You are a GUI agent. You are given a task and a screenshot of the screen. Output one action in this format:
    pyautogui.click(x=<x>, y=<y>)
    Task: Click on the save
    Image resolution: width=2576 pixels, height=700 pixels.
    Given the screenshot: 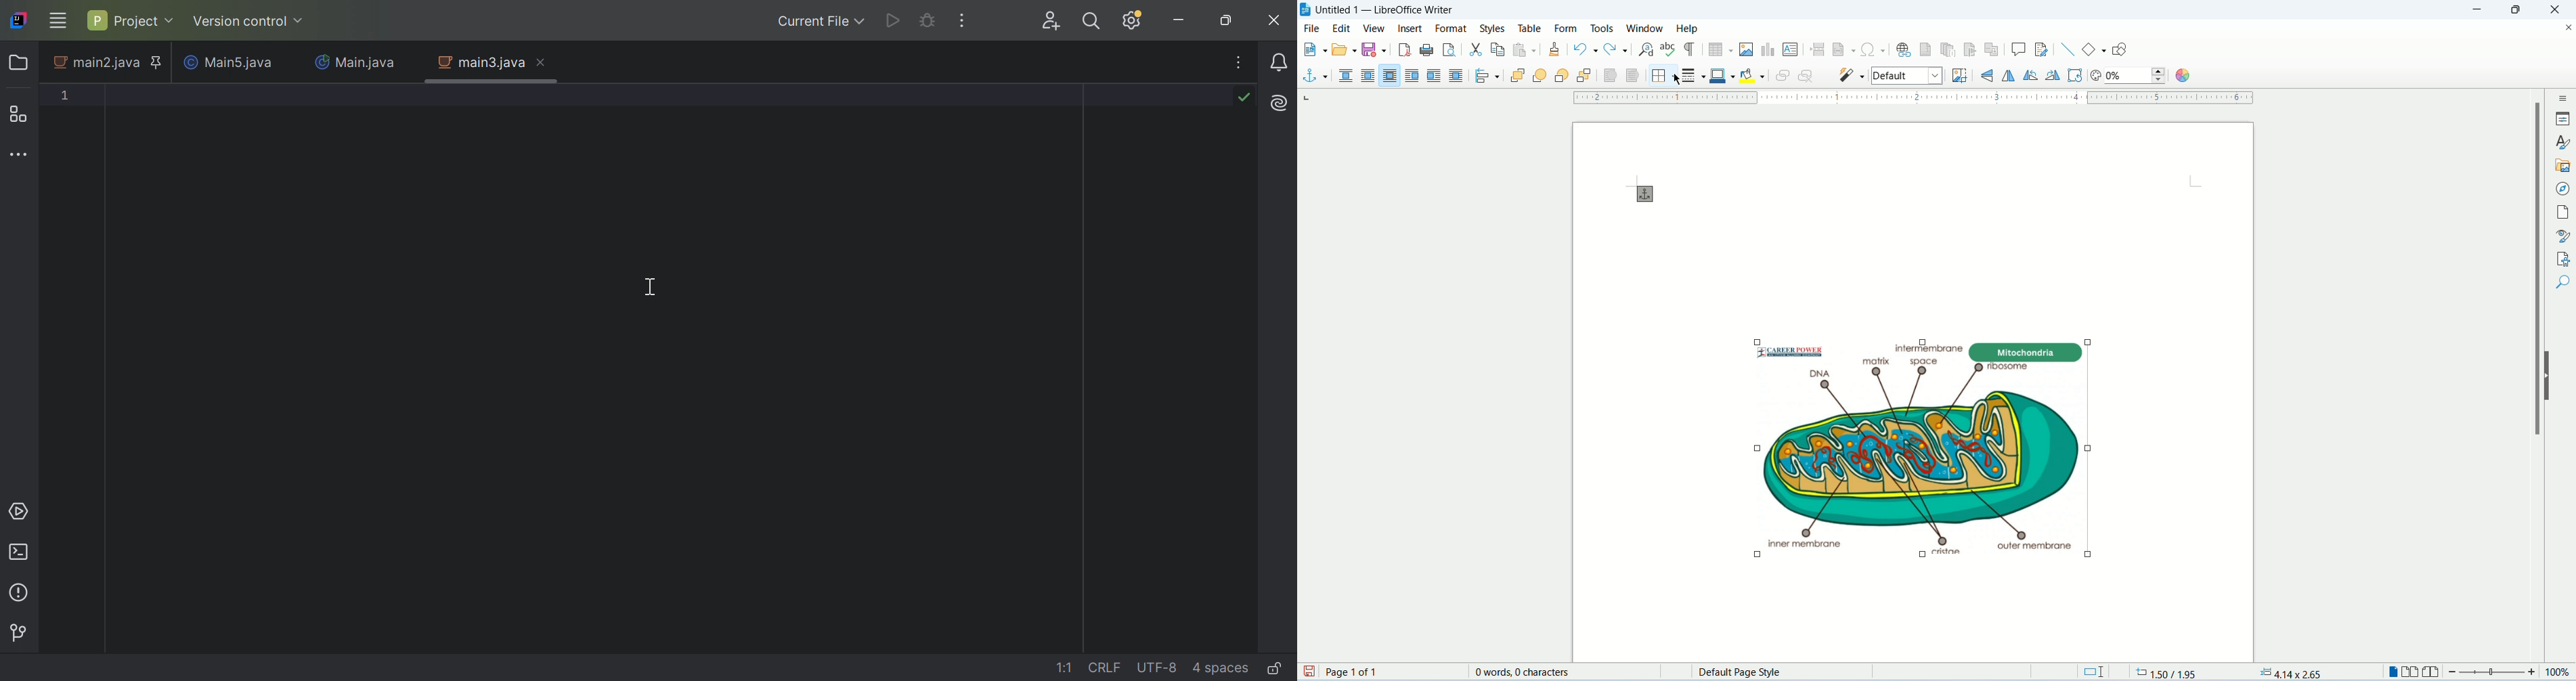 What is the action you would take?
    pyautogui.click(x=1310, y=672)
    